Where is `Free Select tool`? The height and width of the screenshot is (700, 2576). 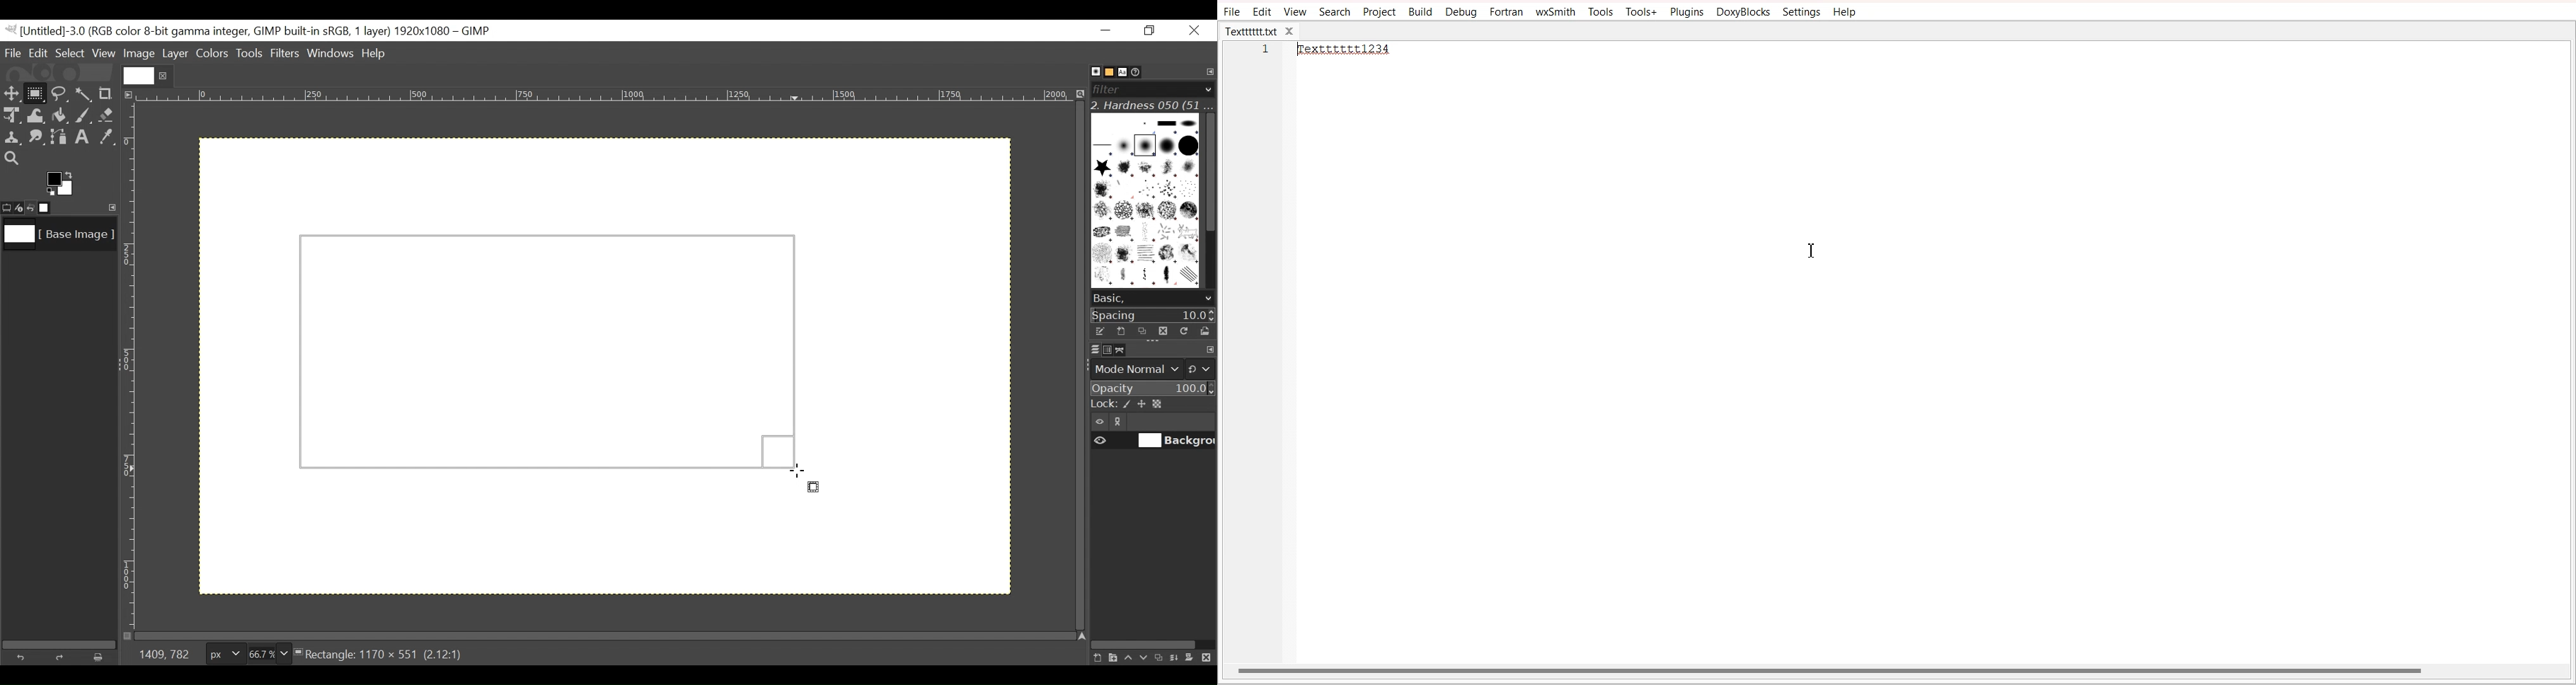 Free Select tool is located at coordinates (58, 91).